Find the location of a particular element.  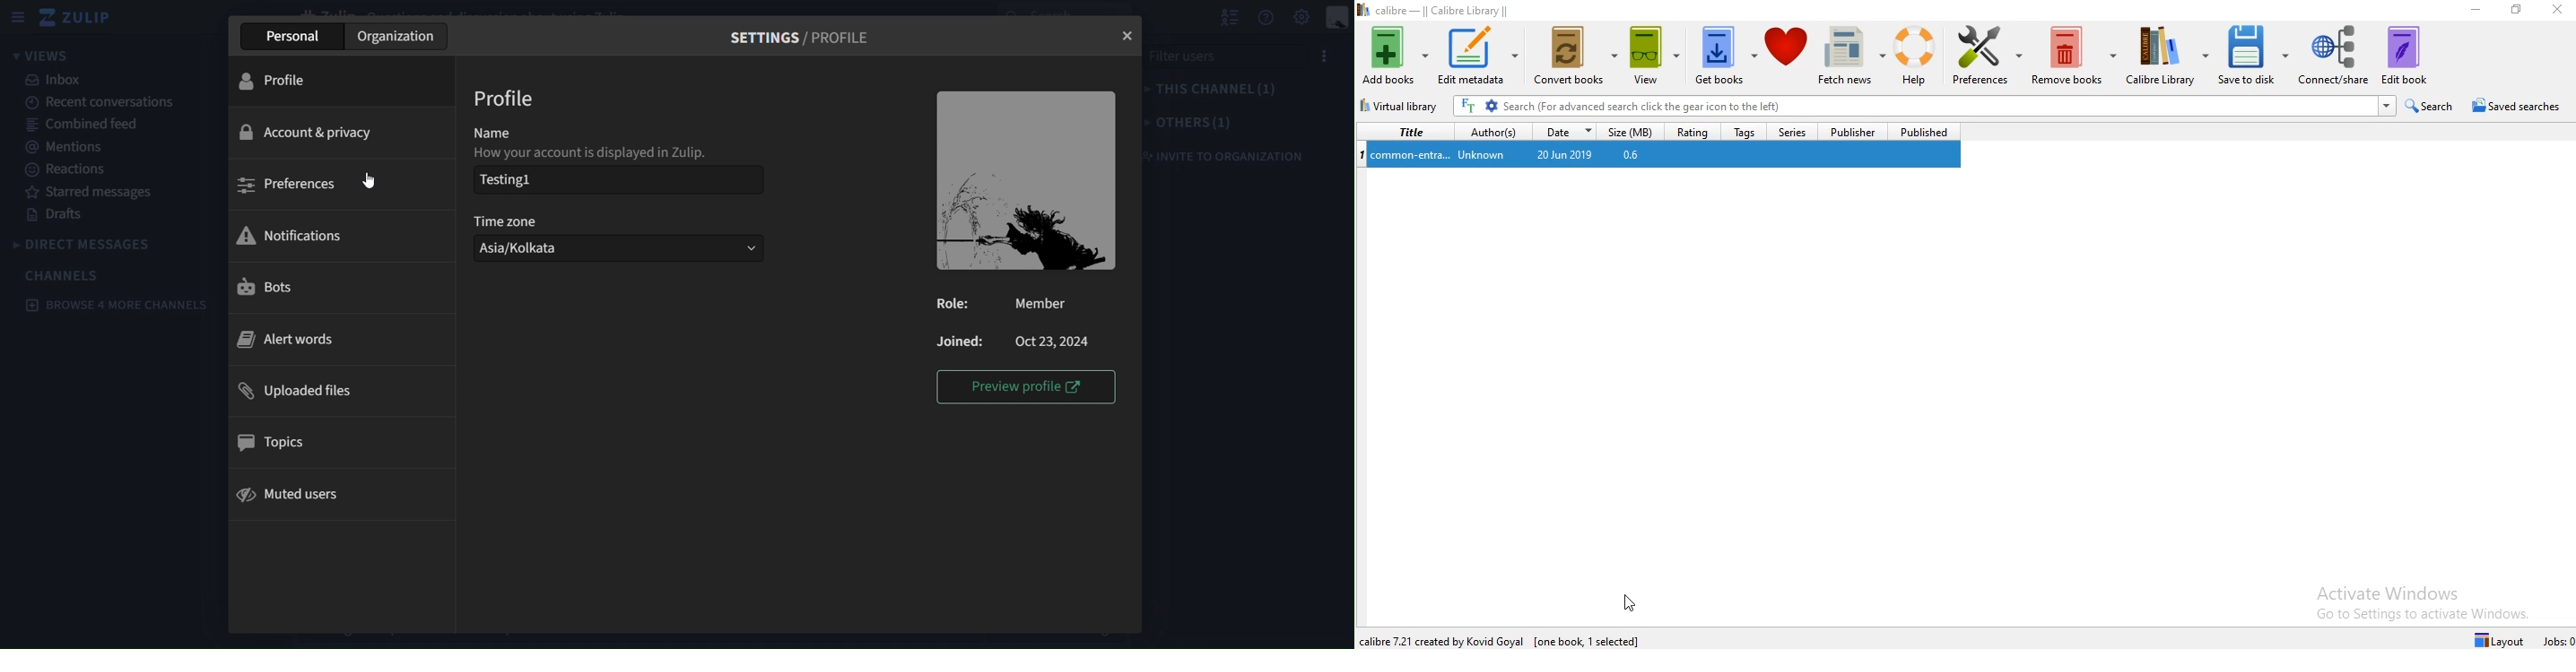

Calibre Library is located at coordinates (2171, 56).